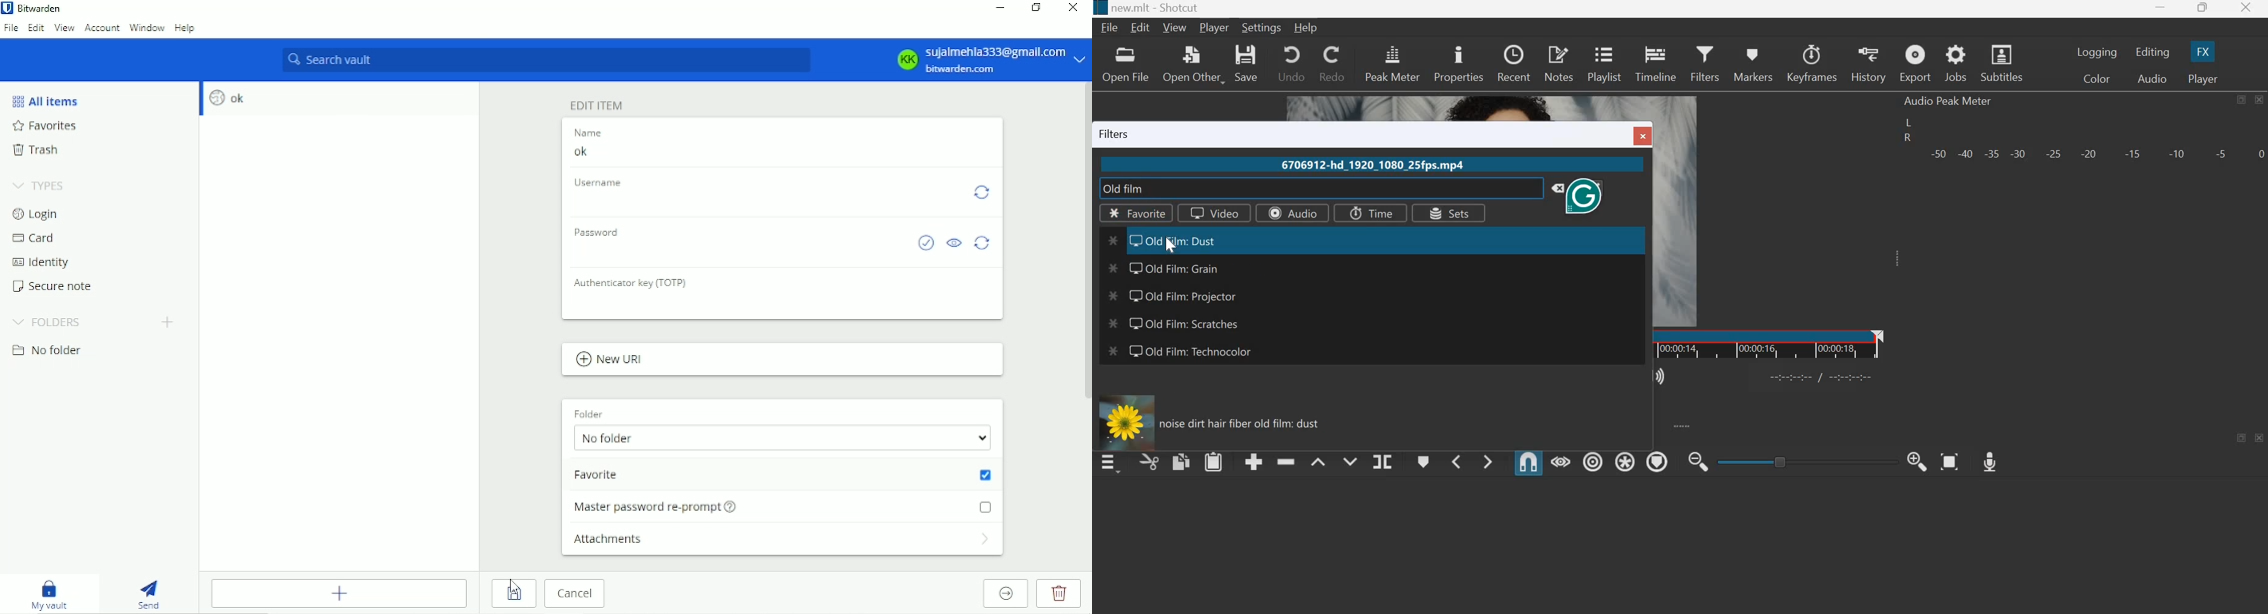 The image size is (2268, 616). I want to click on Edit, so click(1142, 28).